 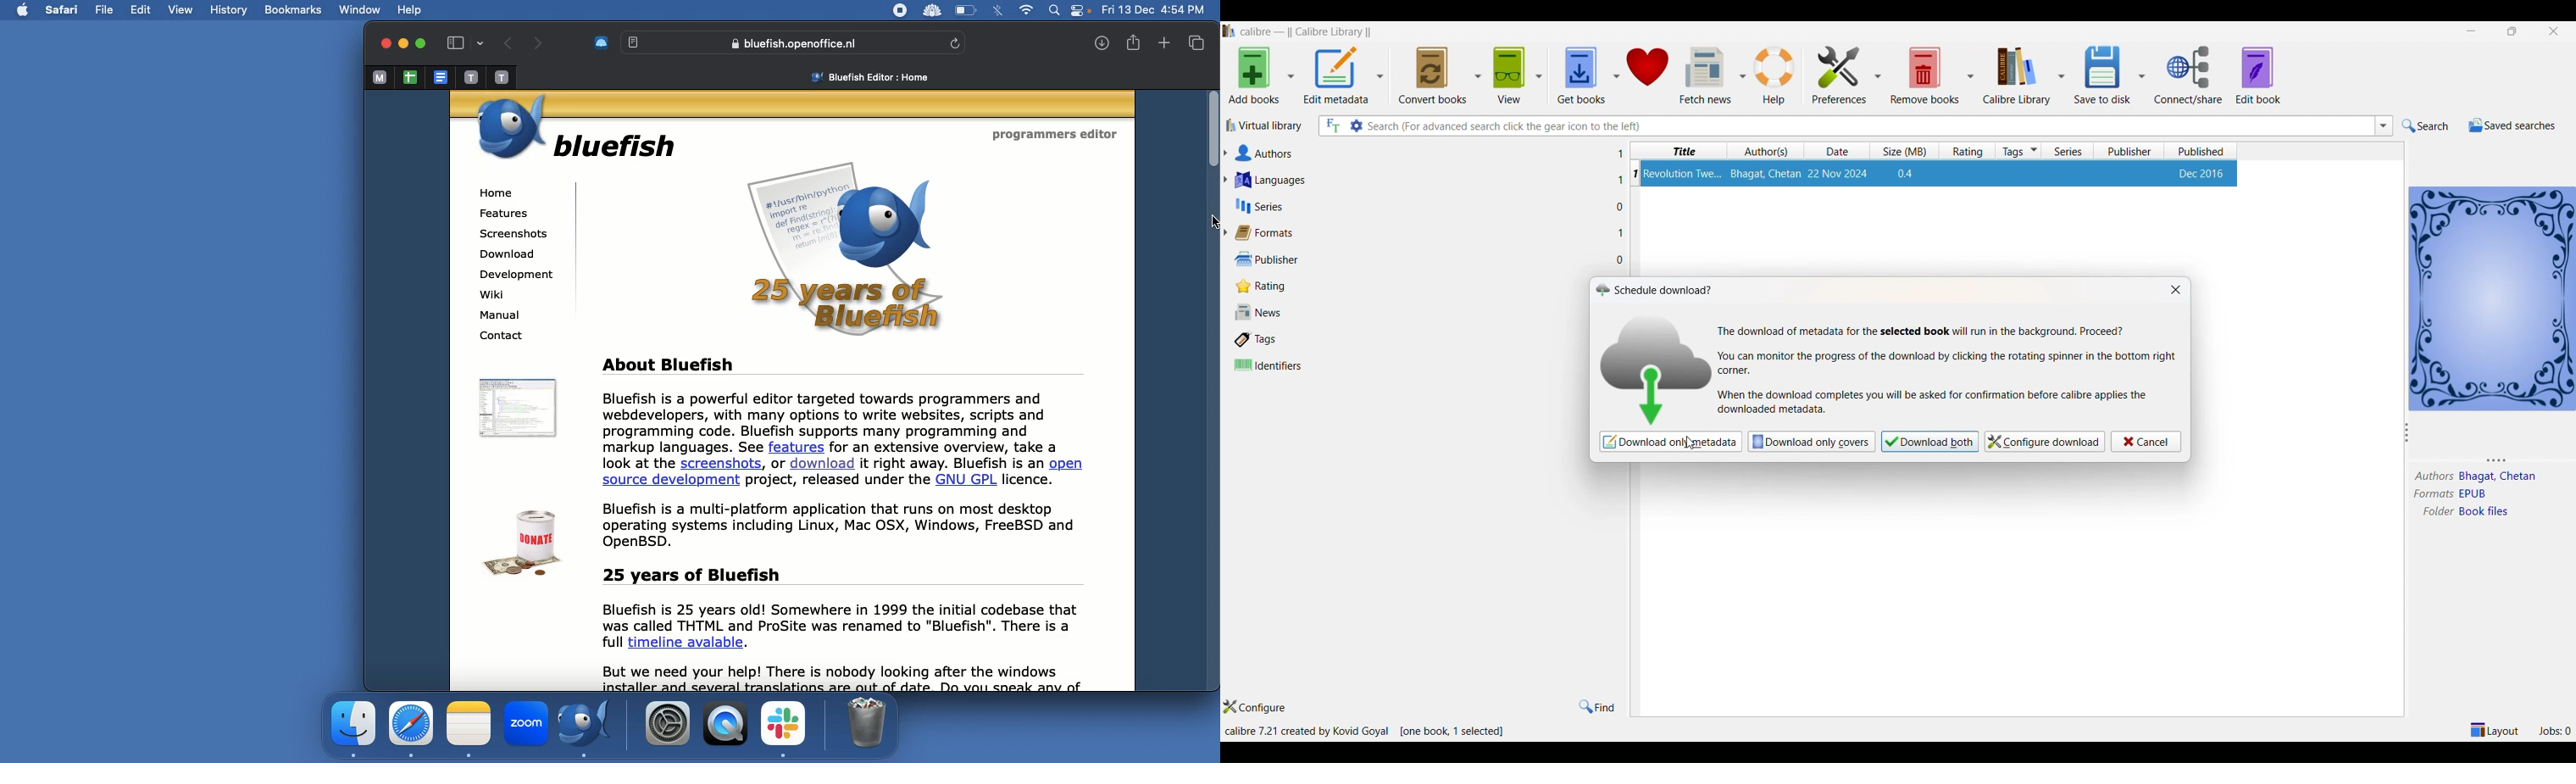 What do you see at coordinates (1690, 445) in the screenshot?
I see `cursor` at bounding box center [1690, 445].